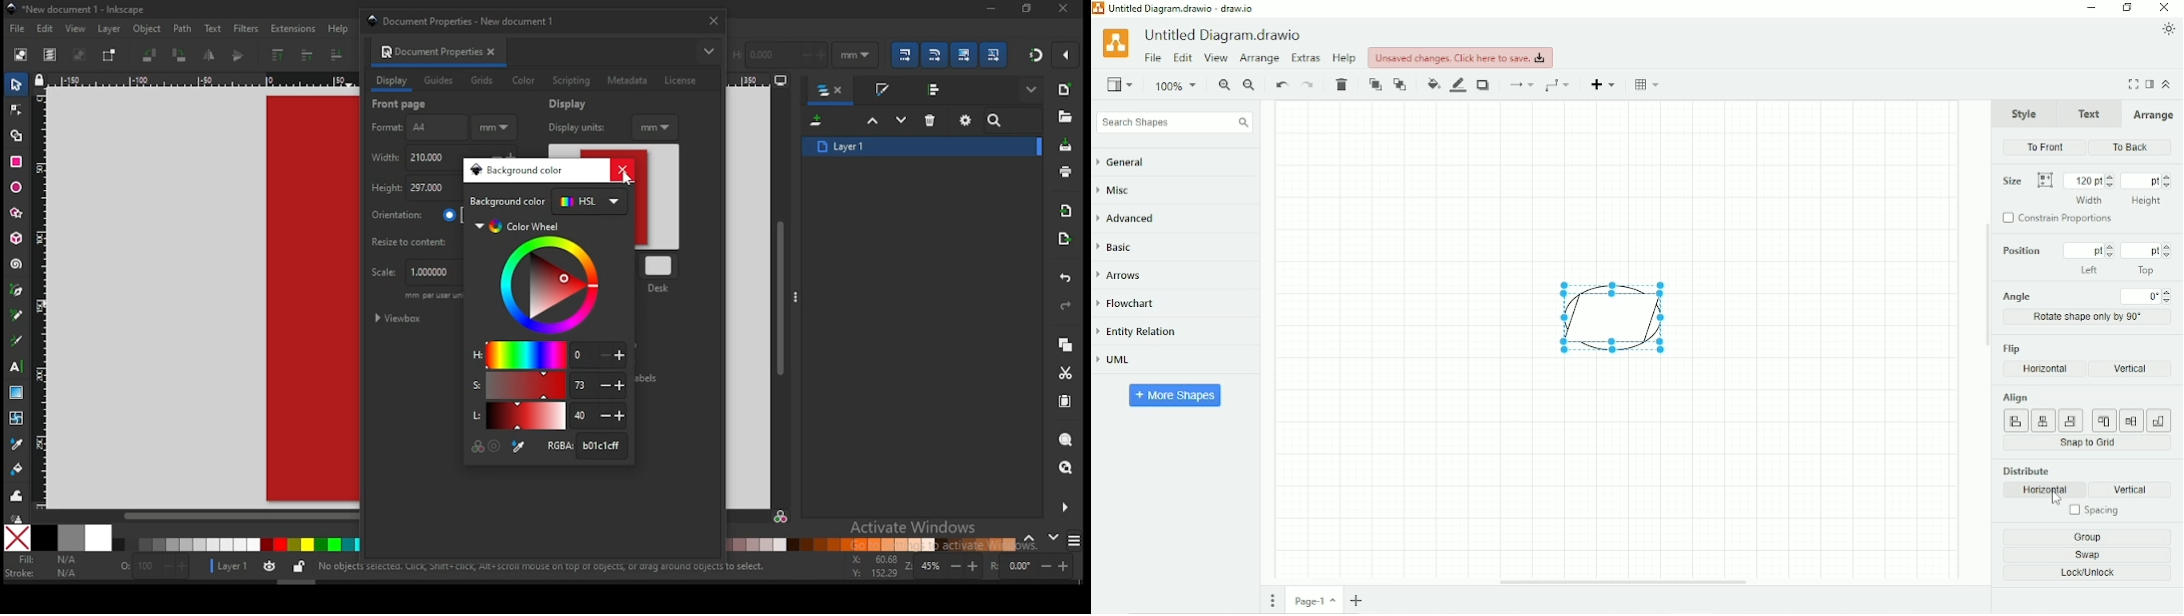  What do you see at coordinates (1273, 600) in the screenshot?
I see `Pages` at bounding box center [1273, 600].